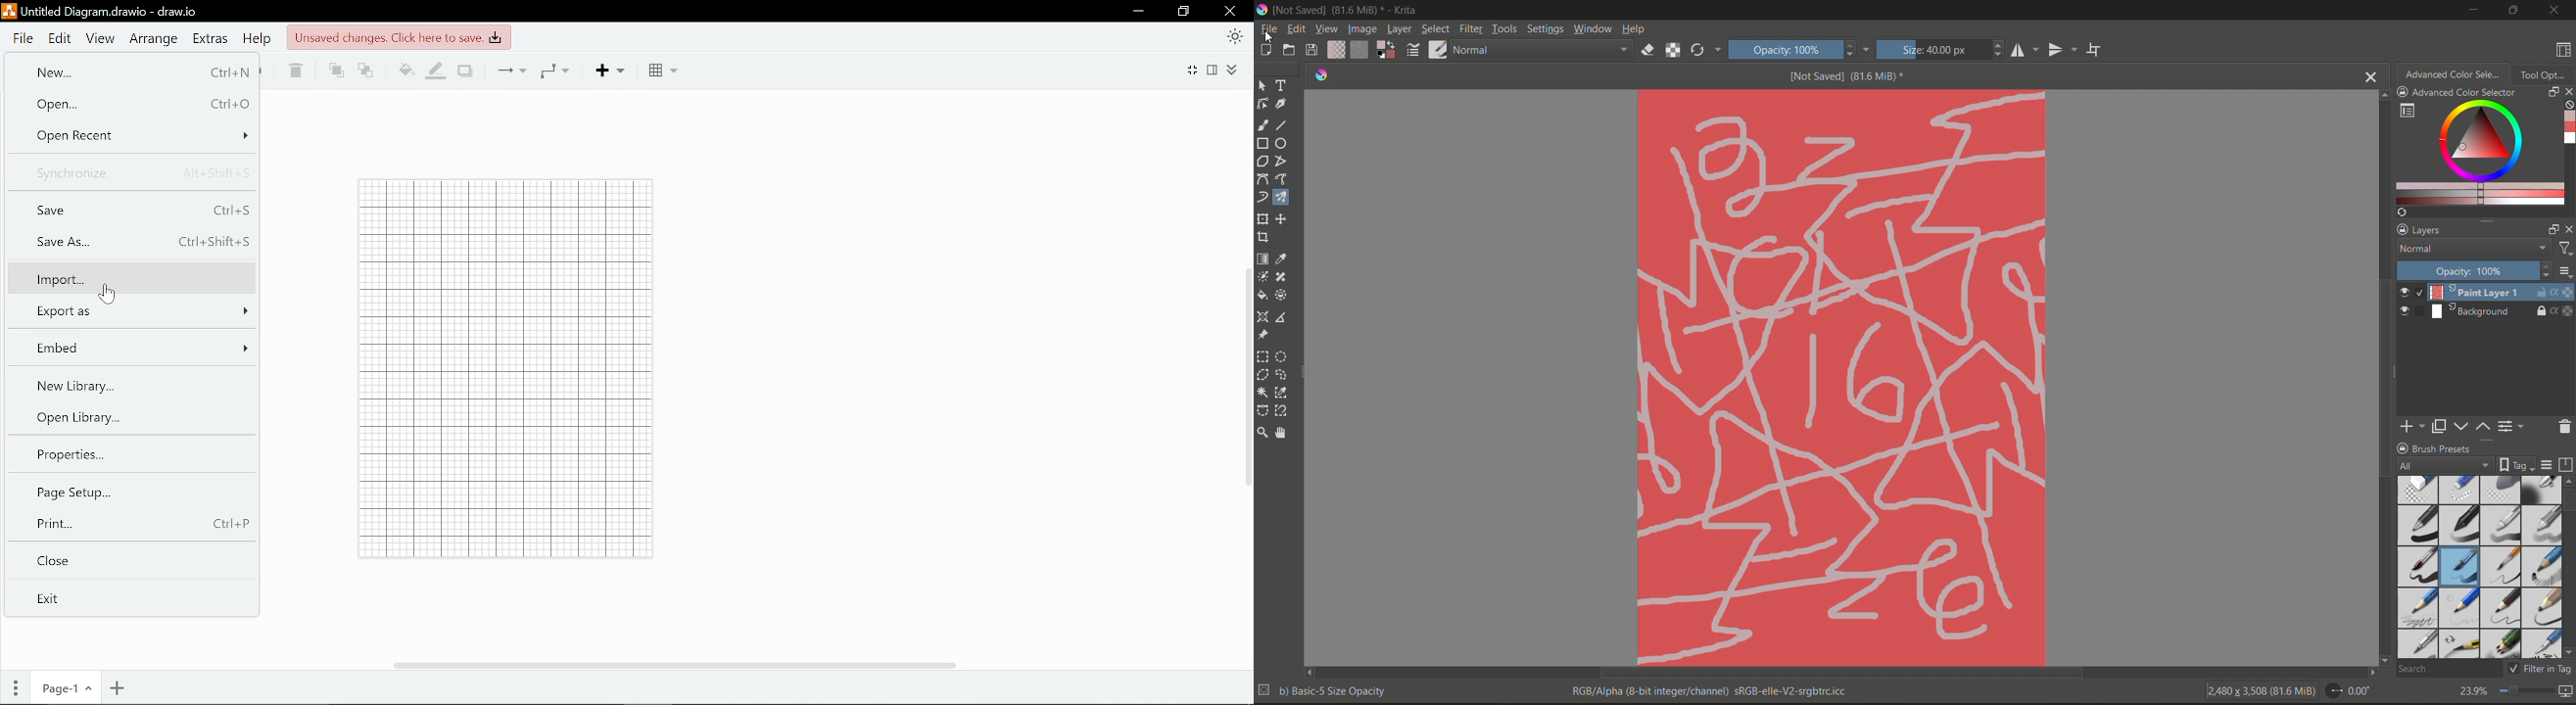 This screenshot has width=2576, height=728. Describe the element at coordinates (135, 347) in the screenshot. I see `Embed` at that location.